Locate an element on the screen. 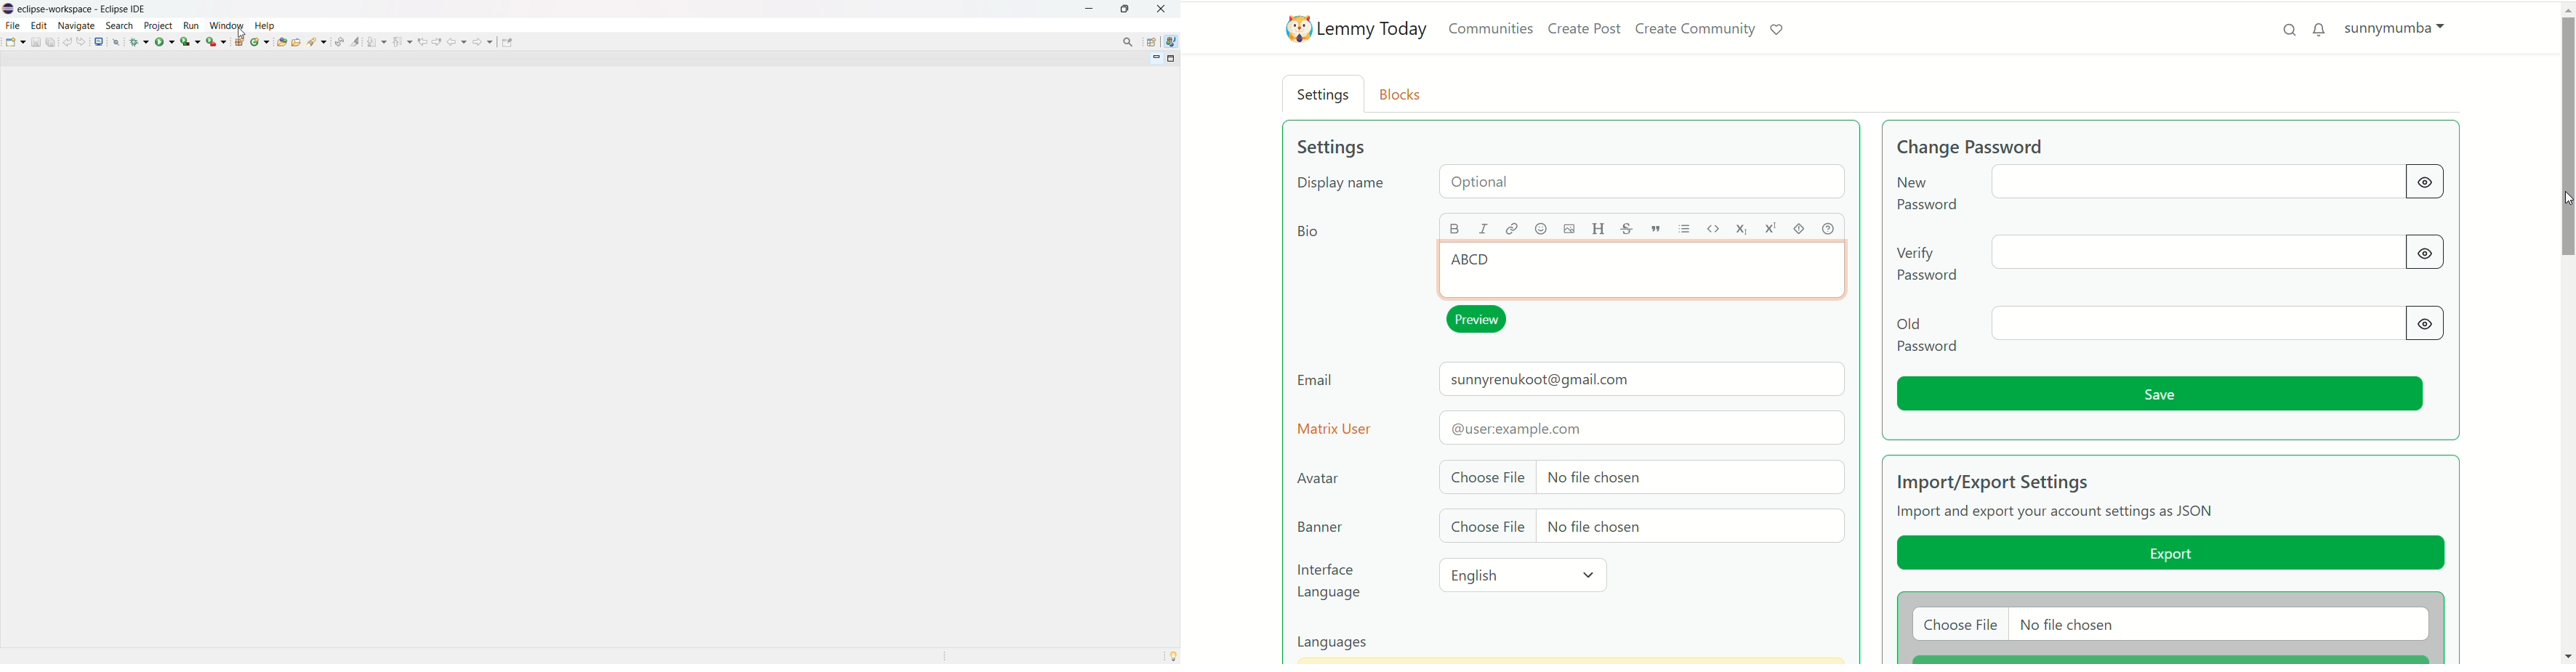 This screenshot has width=2576, height=672. communities is located at coordinates (1491, 29).